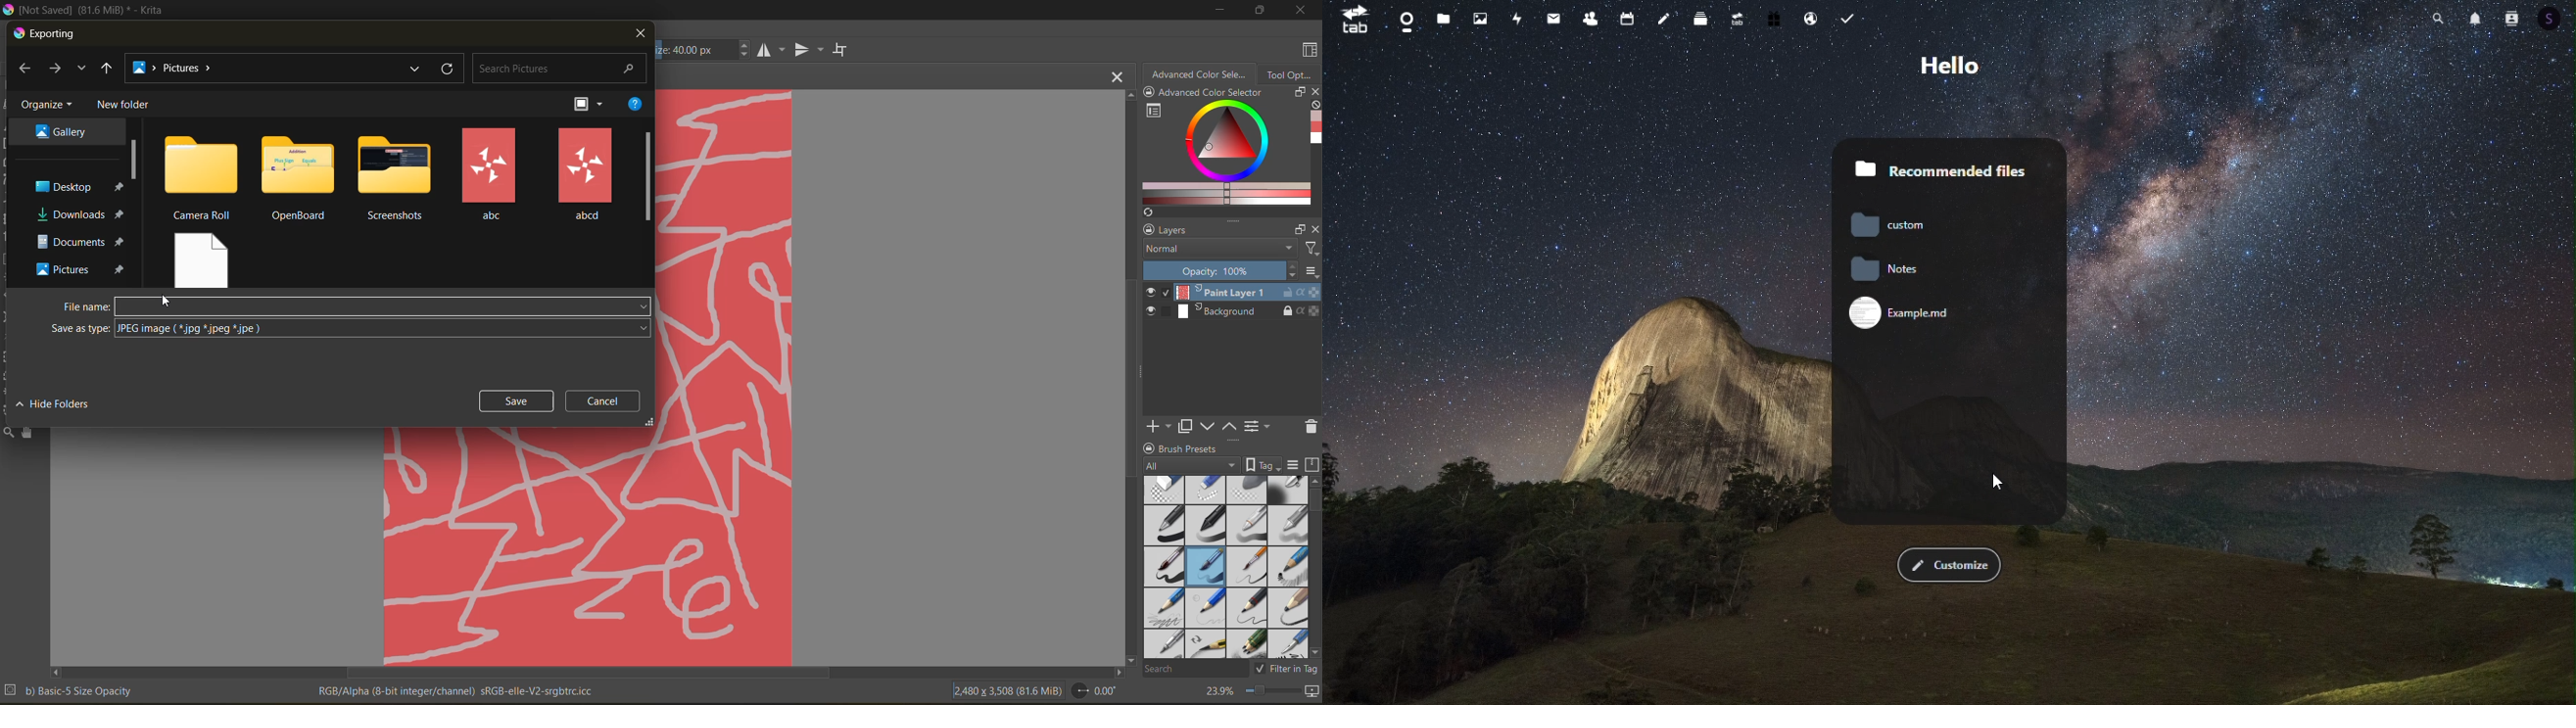 The height and width of the screenshot is (728, 2576). I want to click on Email hosting, so click(1811, 22).